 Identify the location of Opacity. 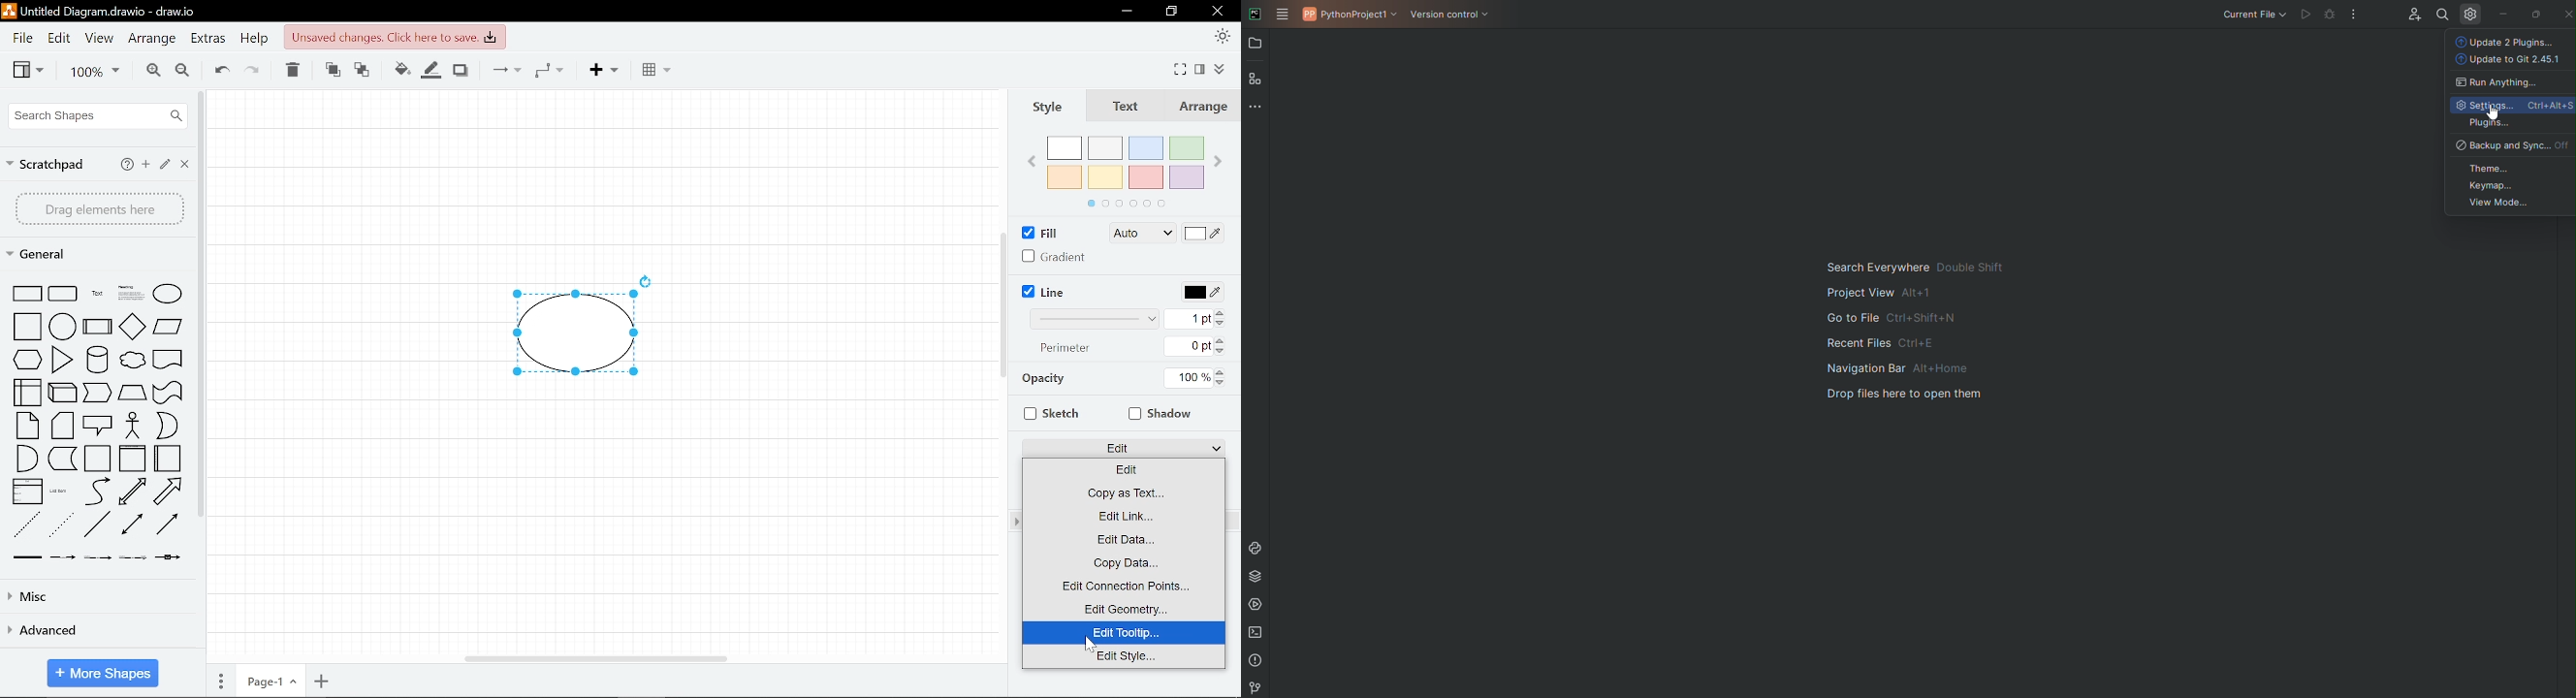
(1080, 380).